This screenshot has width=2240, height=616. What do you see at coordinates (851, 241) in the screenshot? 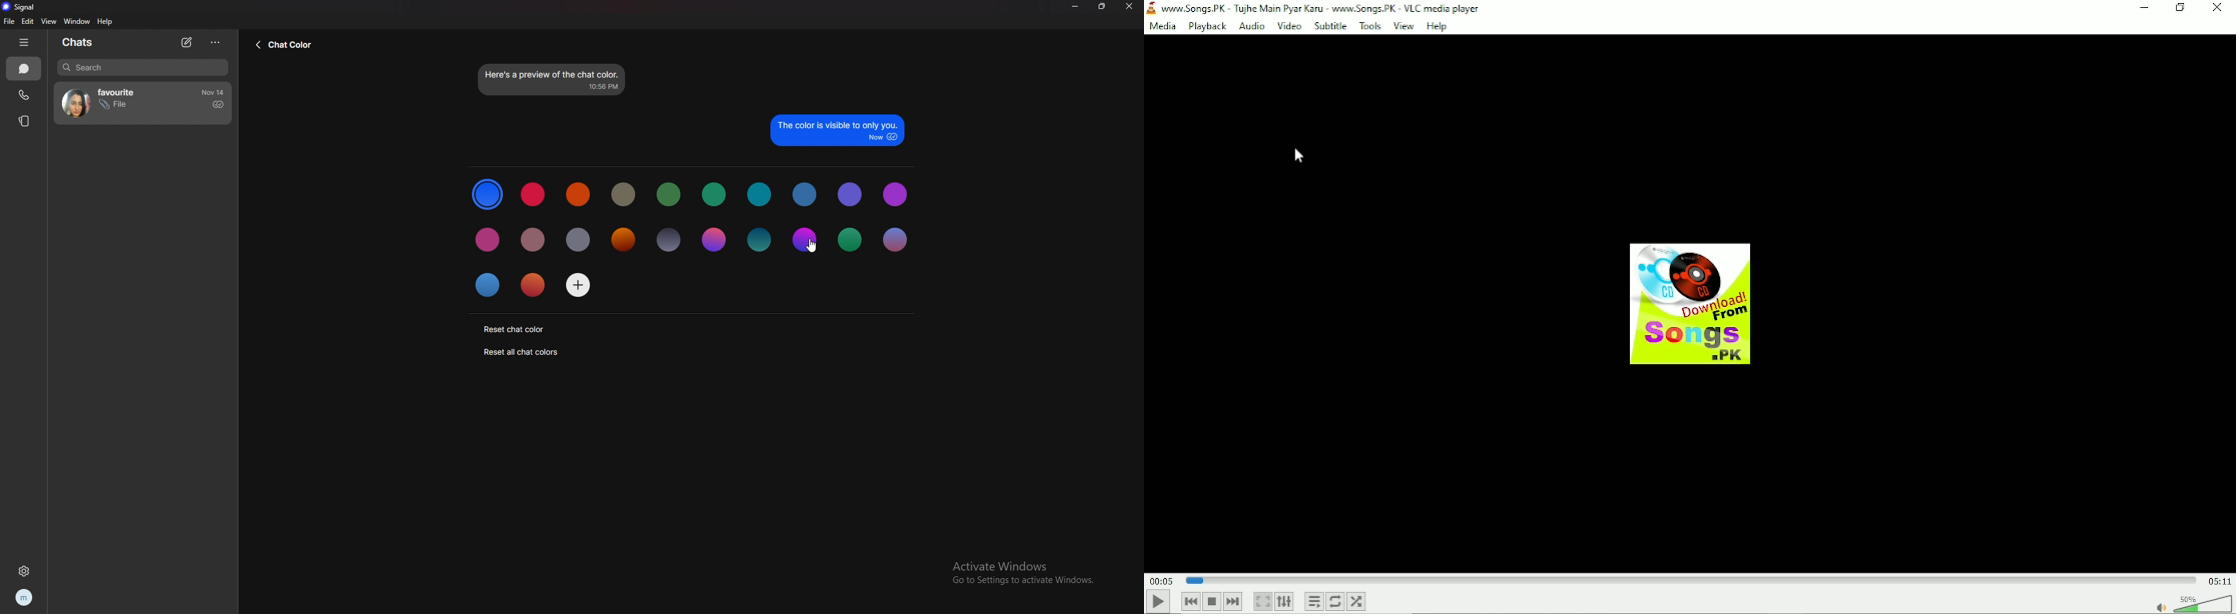
I see `color` at bounding box center [851, 241].